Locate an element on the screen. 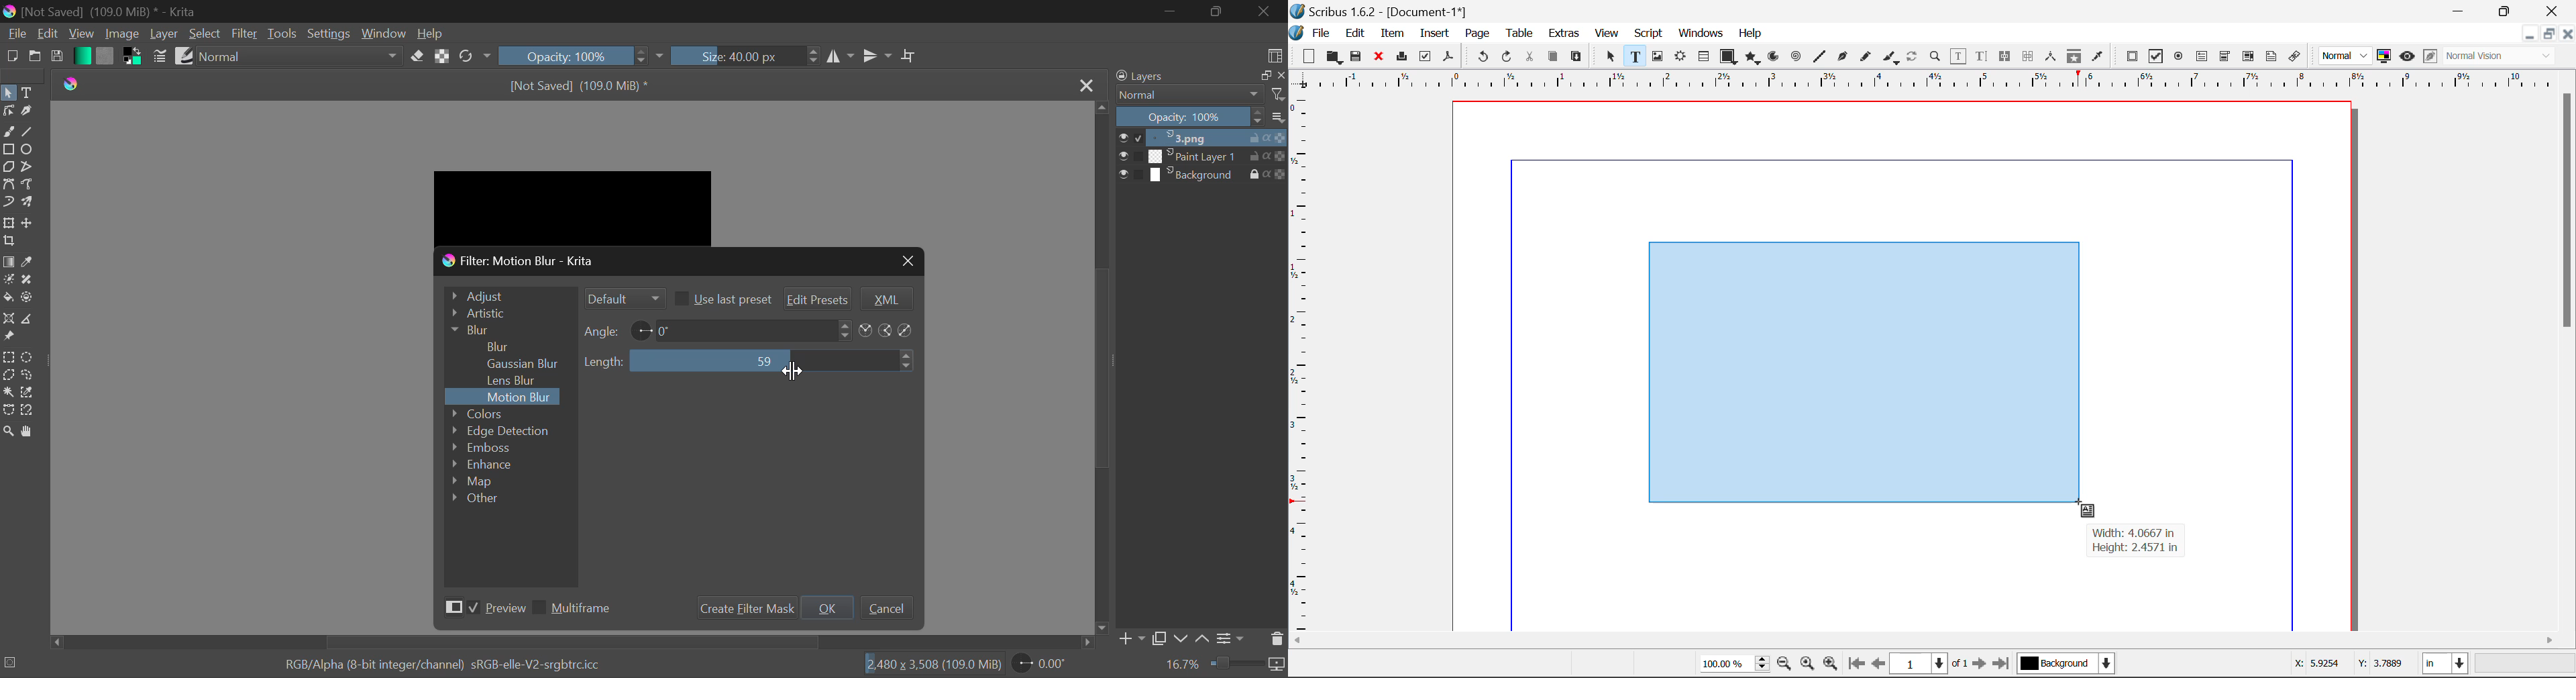  Zoom In is located at coordinates (1831, 665).